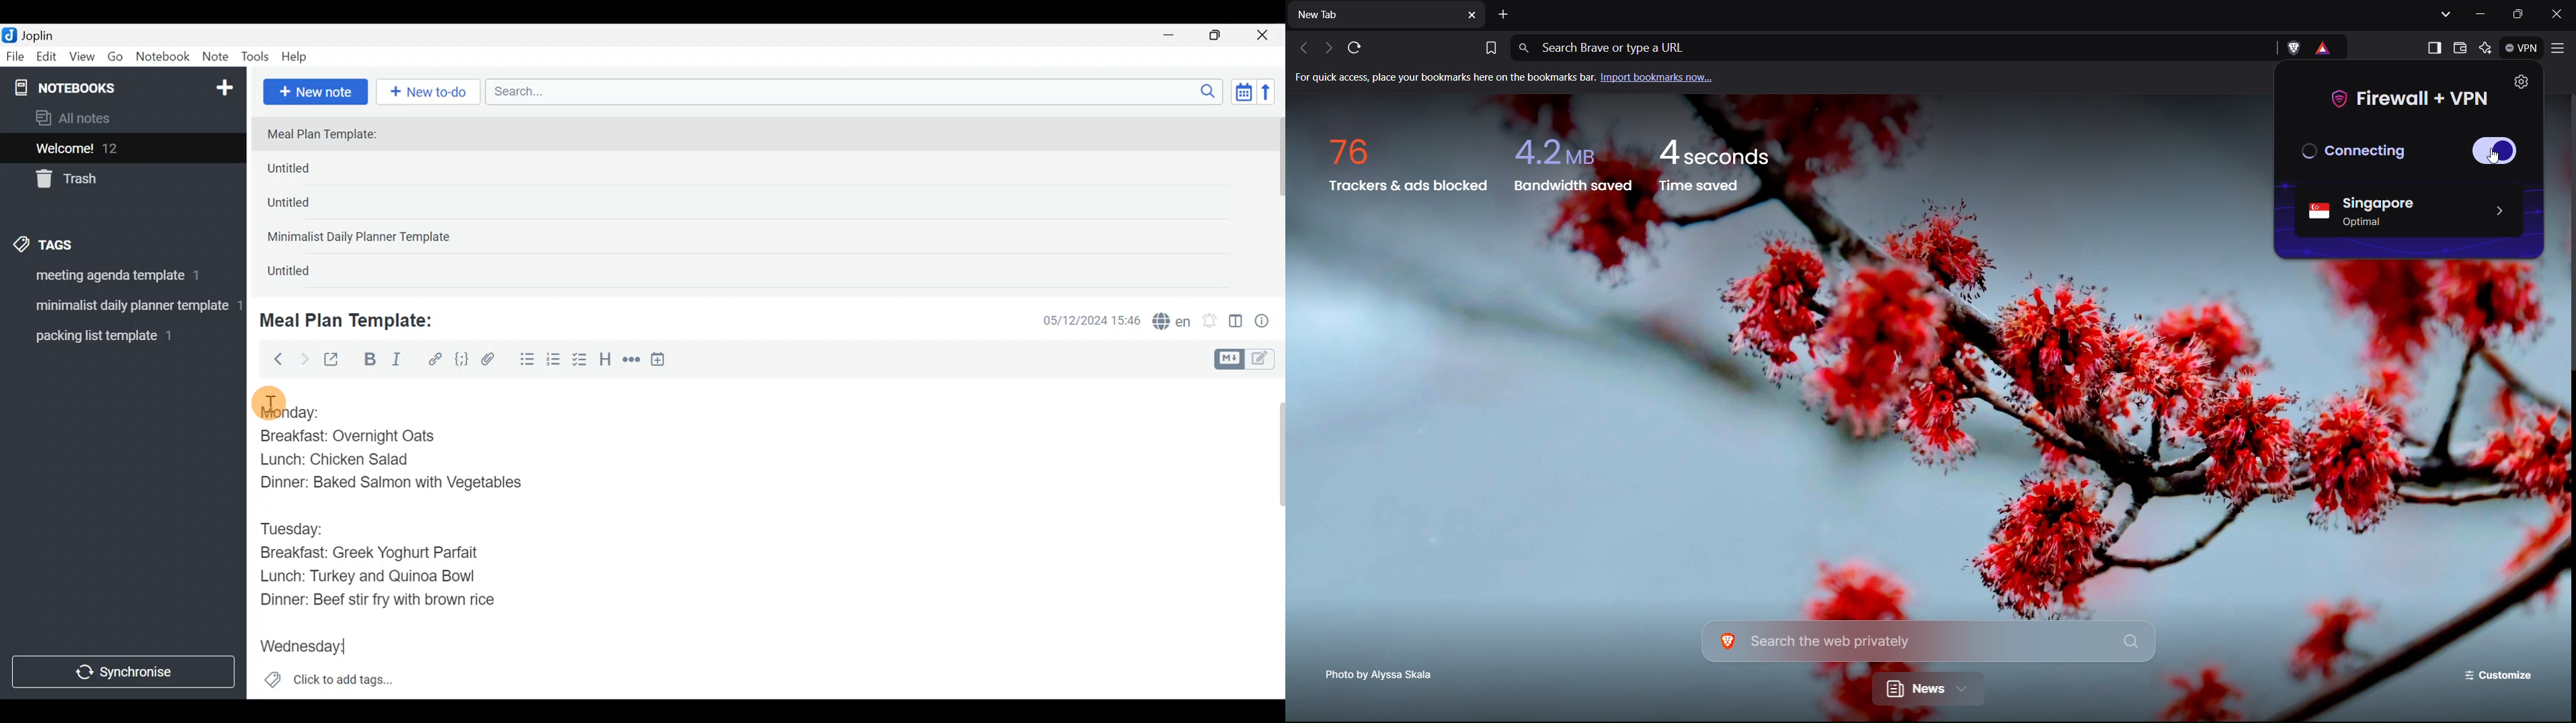 This screenshot has width=2576, height=728. Describe the element at coordinates (2488, 15) in the screenshot. I see `Minimize` at that location.